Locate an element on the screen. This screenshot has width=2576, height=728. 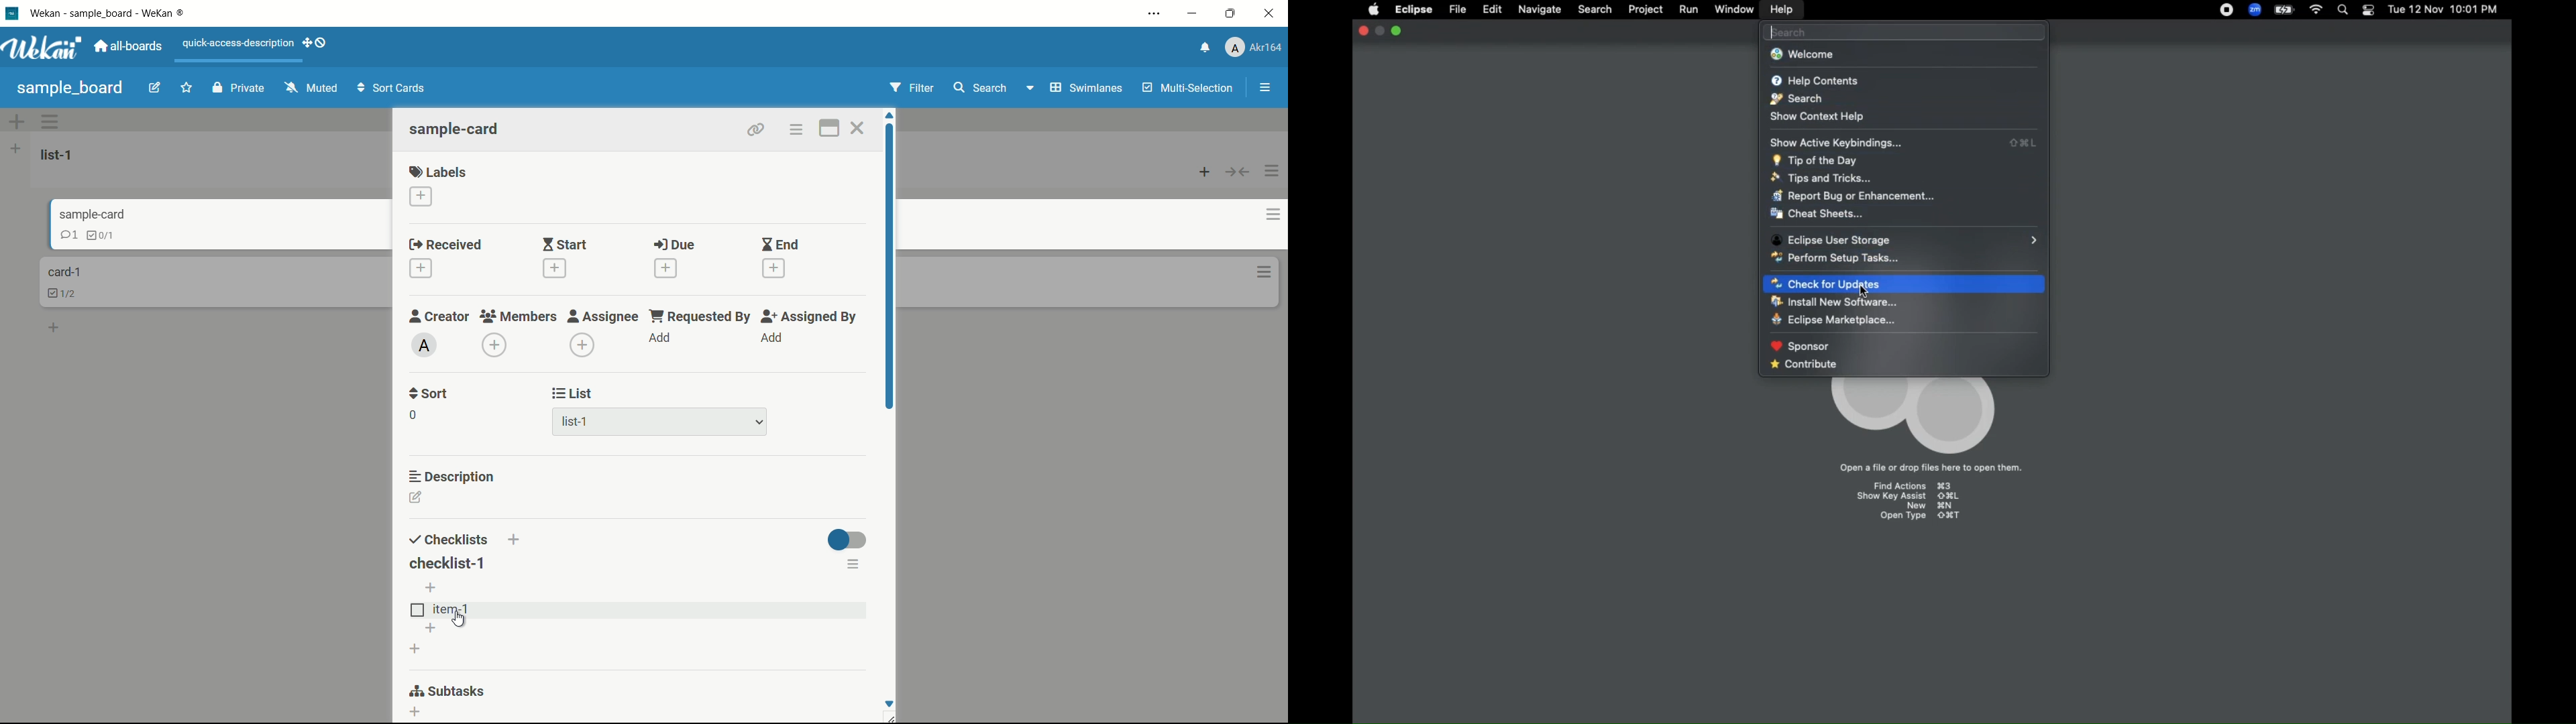
add assignee is located at coordinates (771, 337).